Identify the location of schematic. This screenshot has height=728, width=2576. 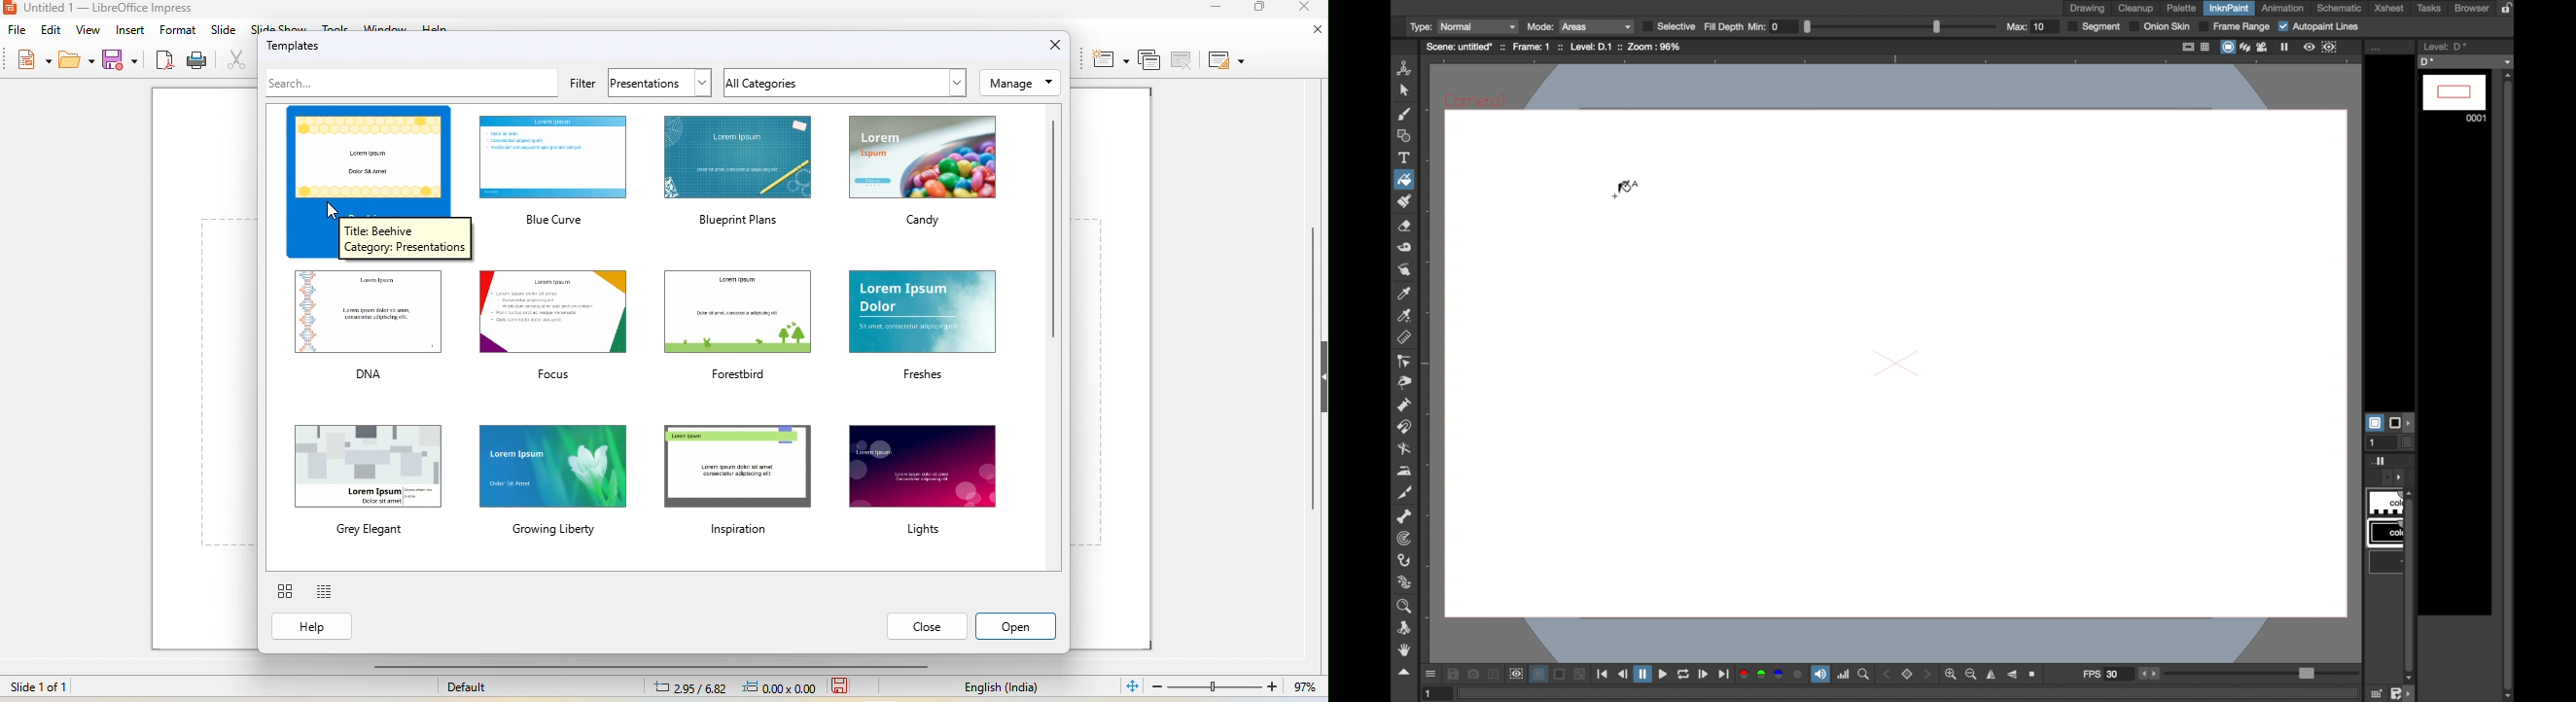
(2339, 8).